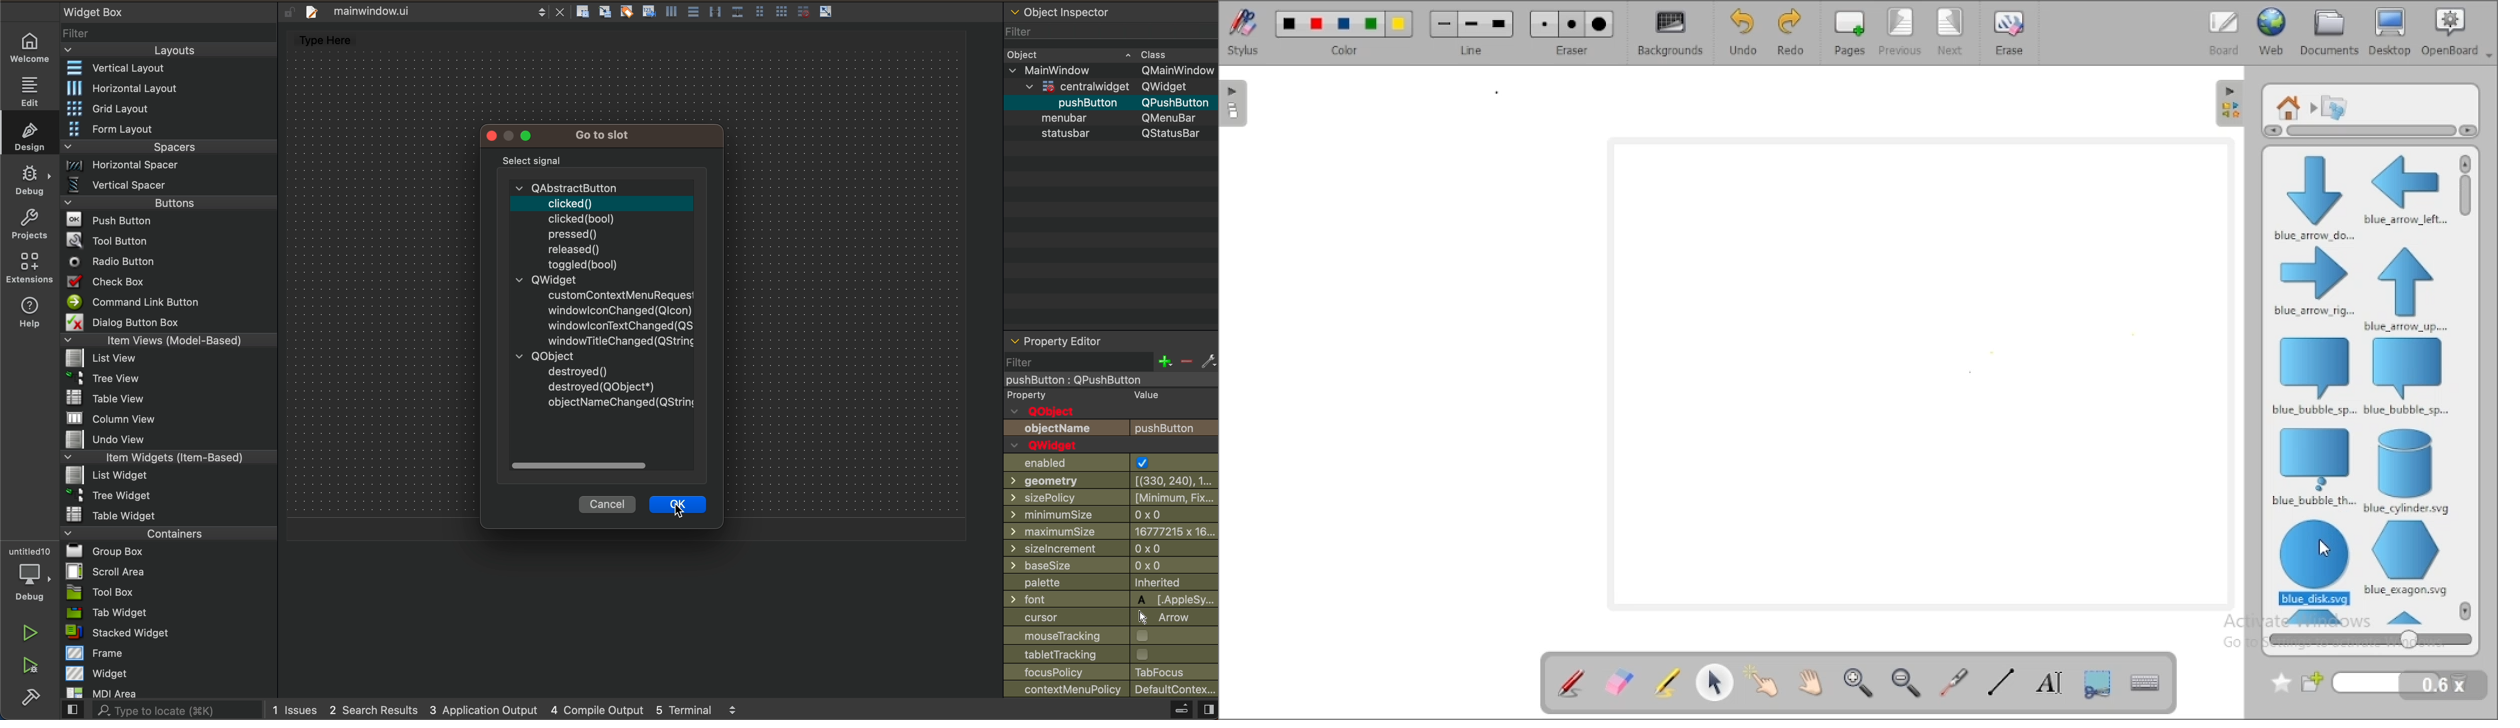  I want to click on list widget, so click(165, 477).